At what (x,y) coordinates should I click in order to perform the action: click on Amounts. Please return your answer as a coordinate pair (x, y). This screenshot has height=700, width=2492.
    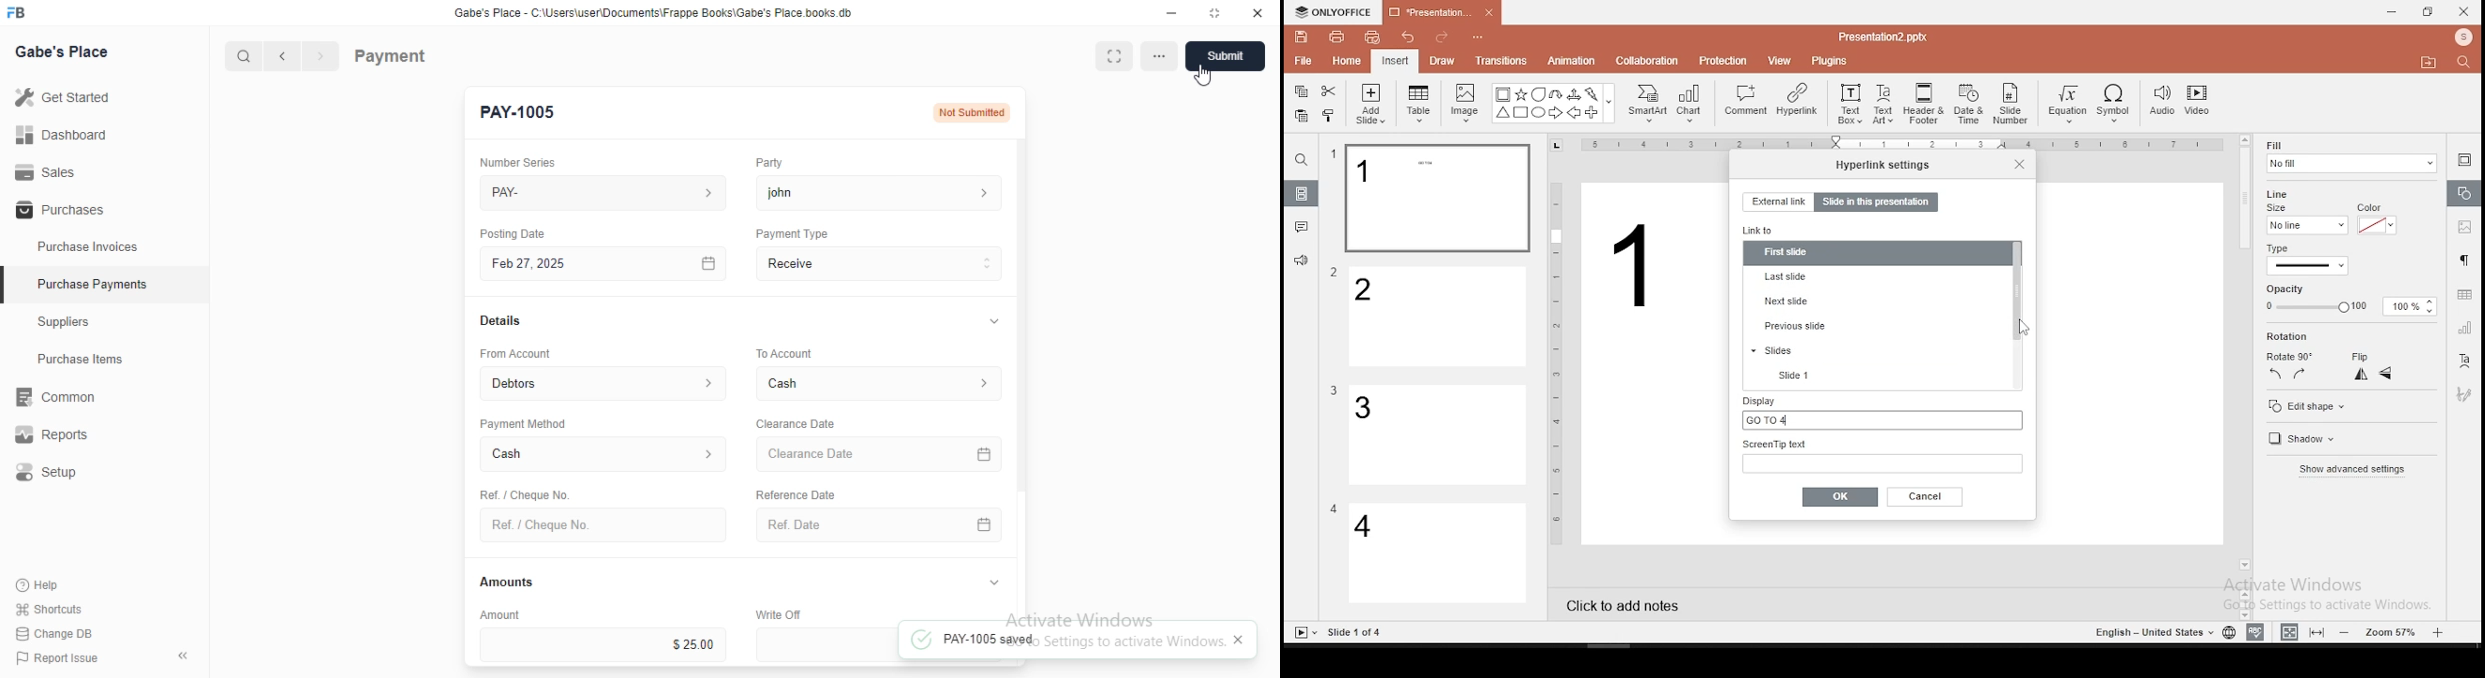
    Looking at the image, I should click on (502, 582).